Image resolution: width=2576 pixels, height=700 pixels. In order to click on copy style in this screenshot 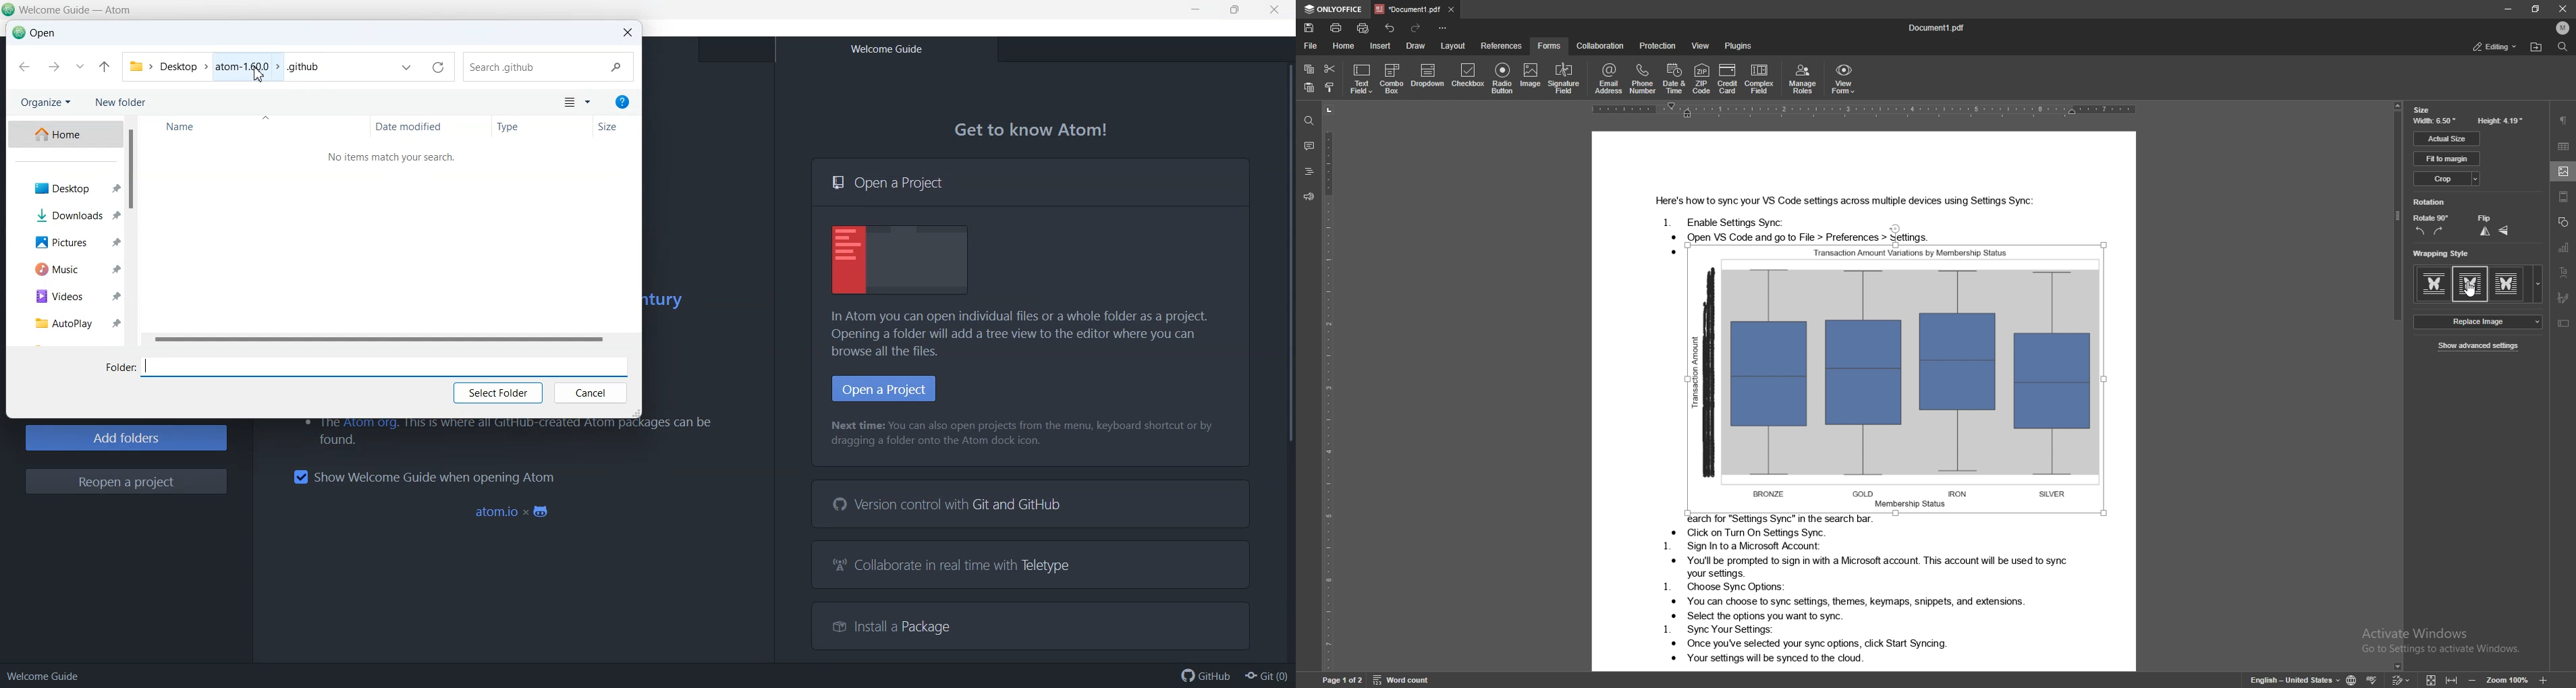, I will do `click(1330, 88)`.